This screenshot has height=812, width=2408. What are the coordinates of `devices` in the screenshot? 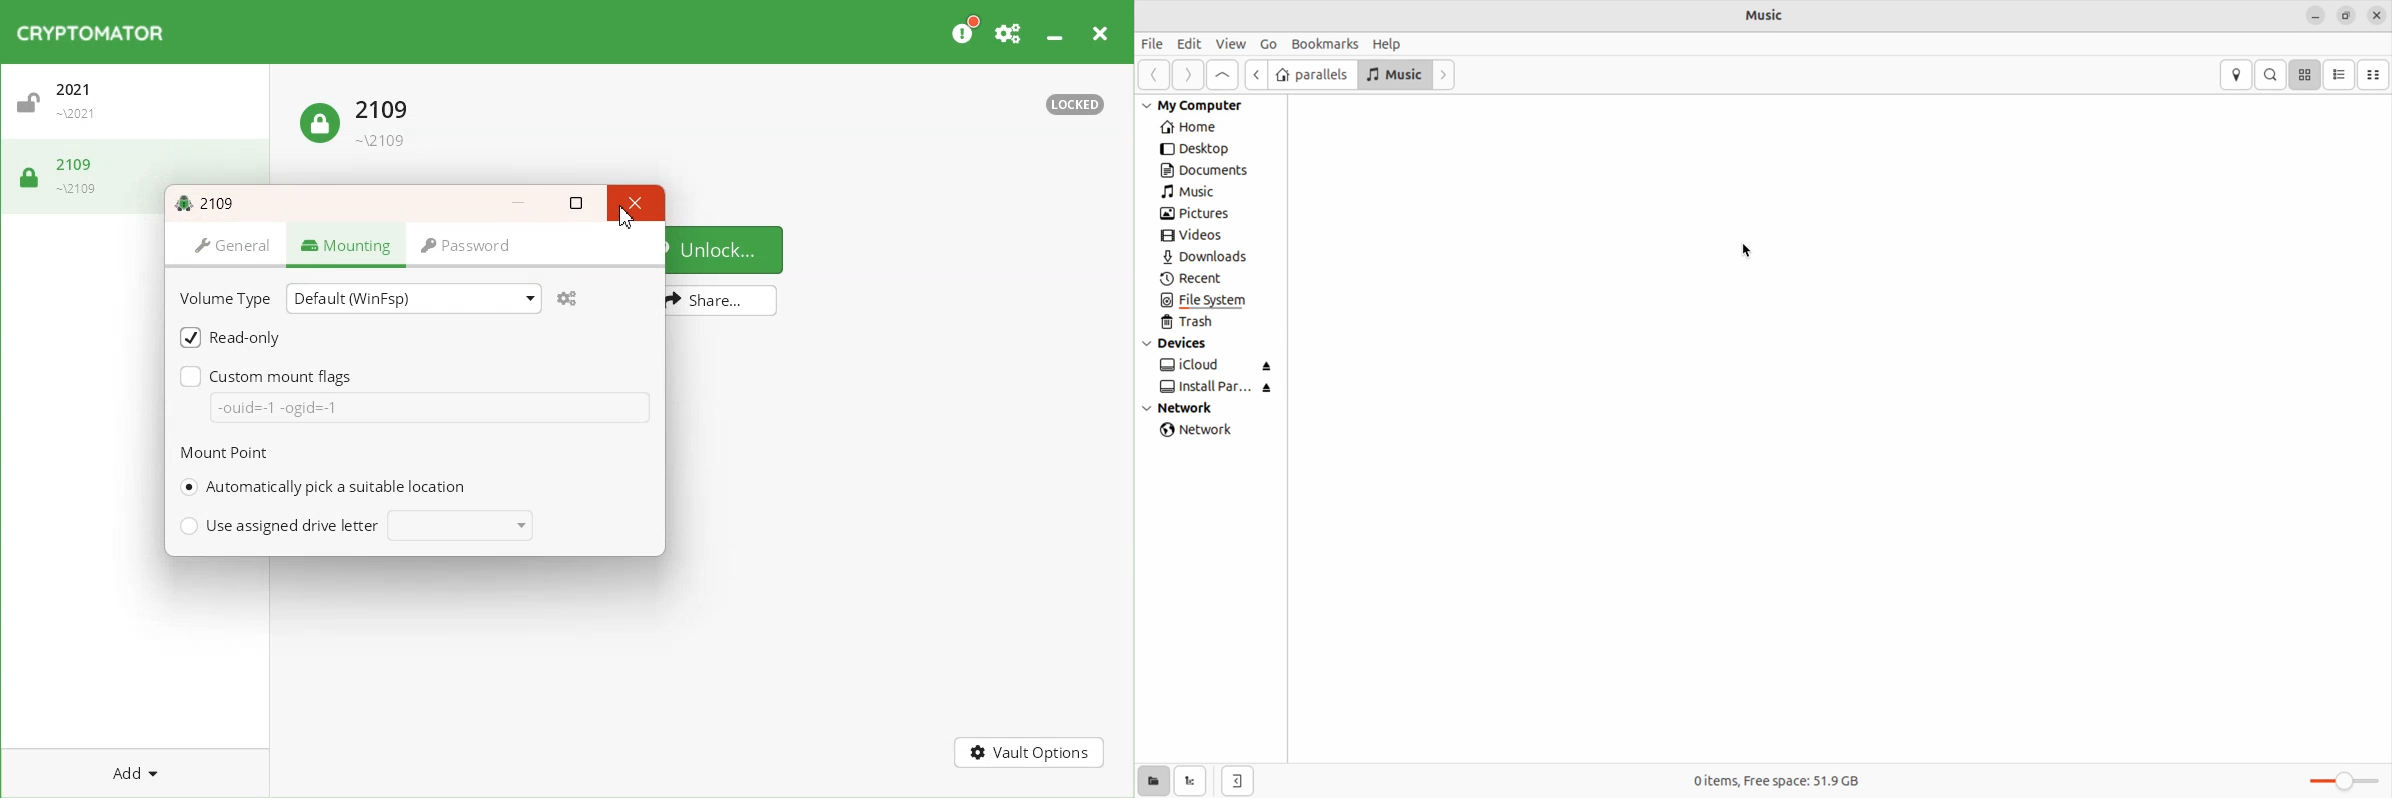 It's located at (1183, 344).